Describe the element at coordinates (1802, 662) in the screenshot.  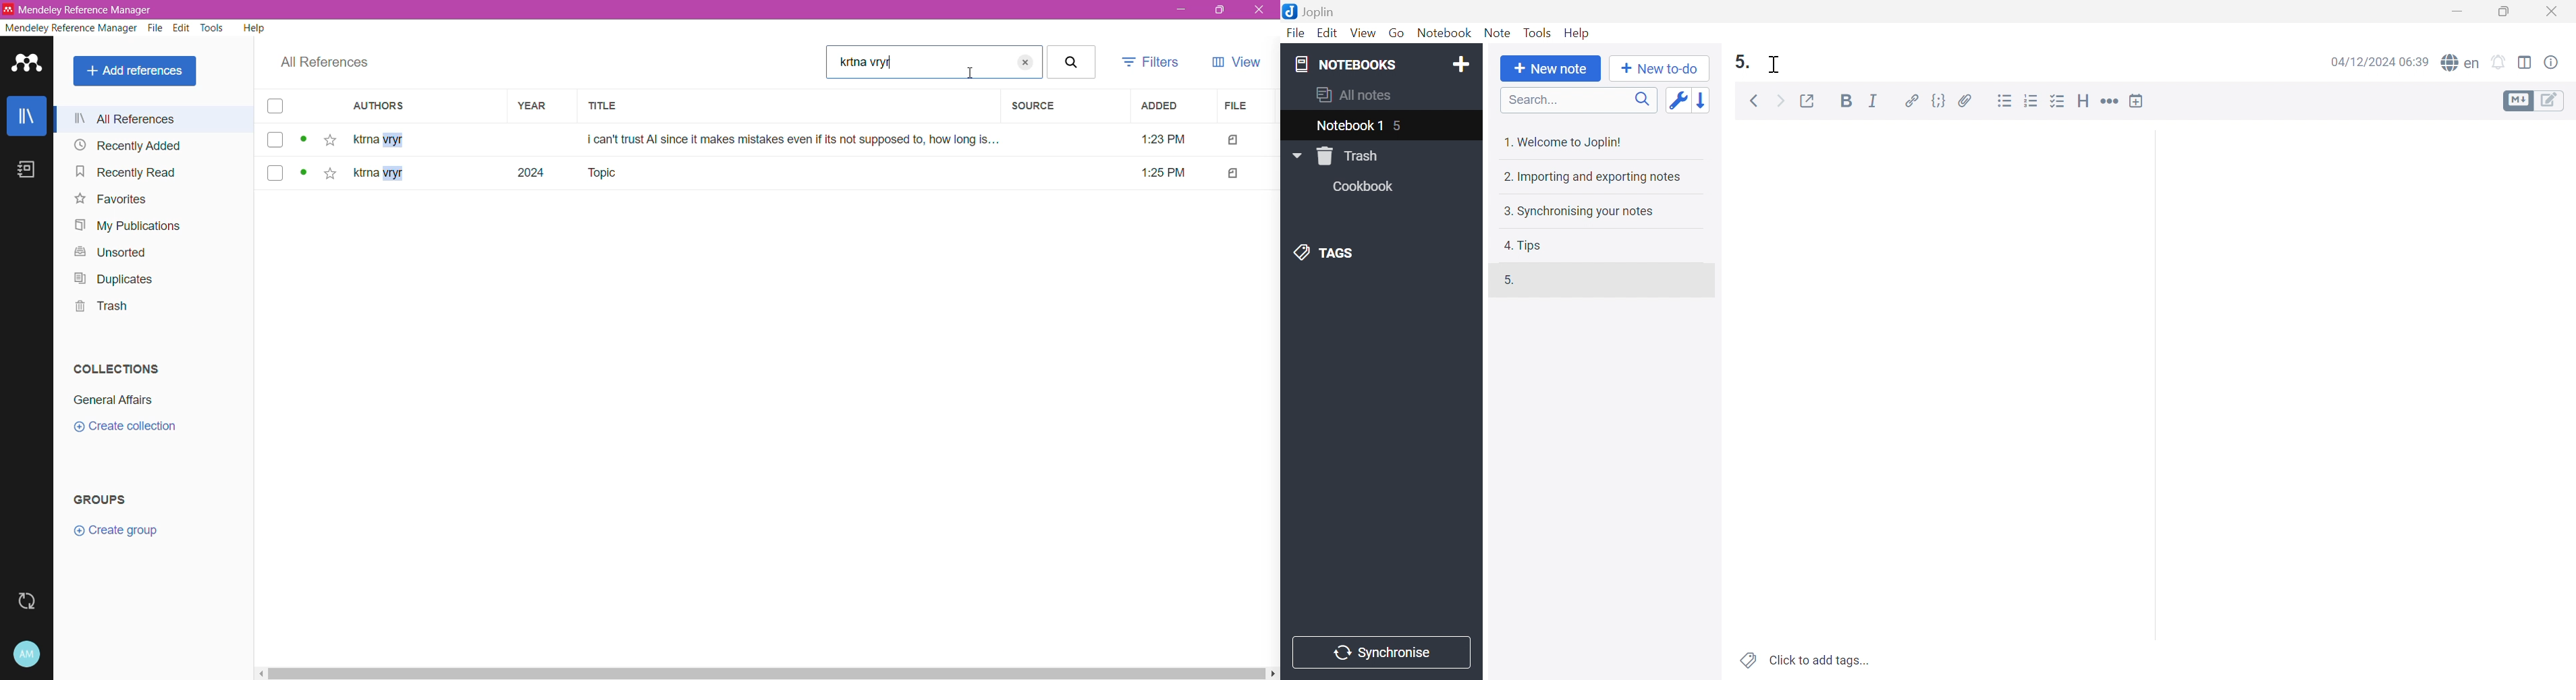
I see `Click to add tags` at that location.